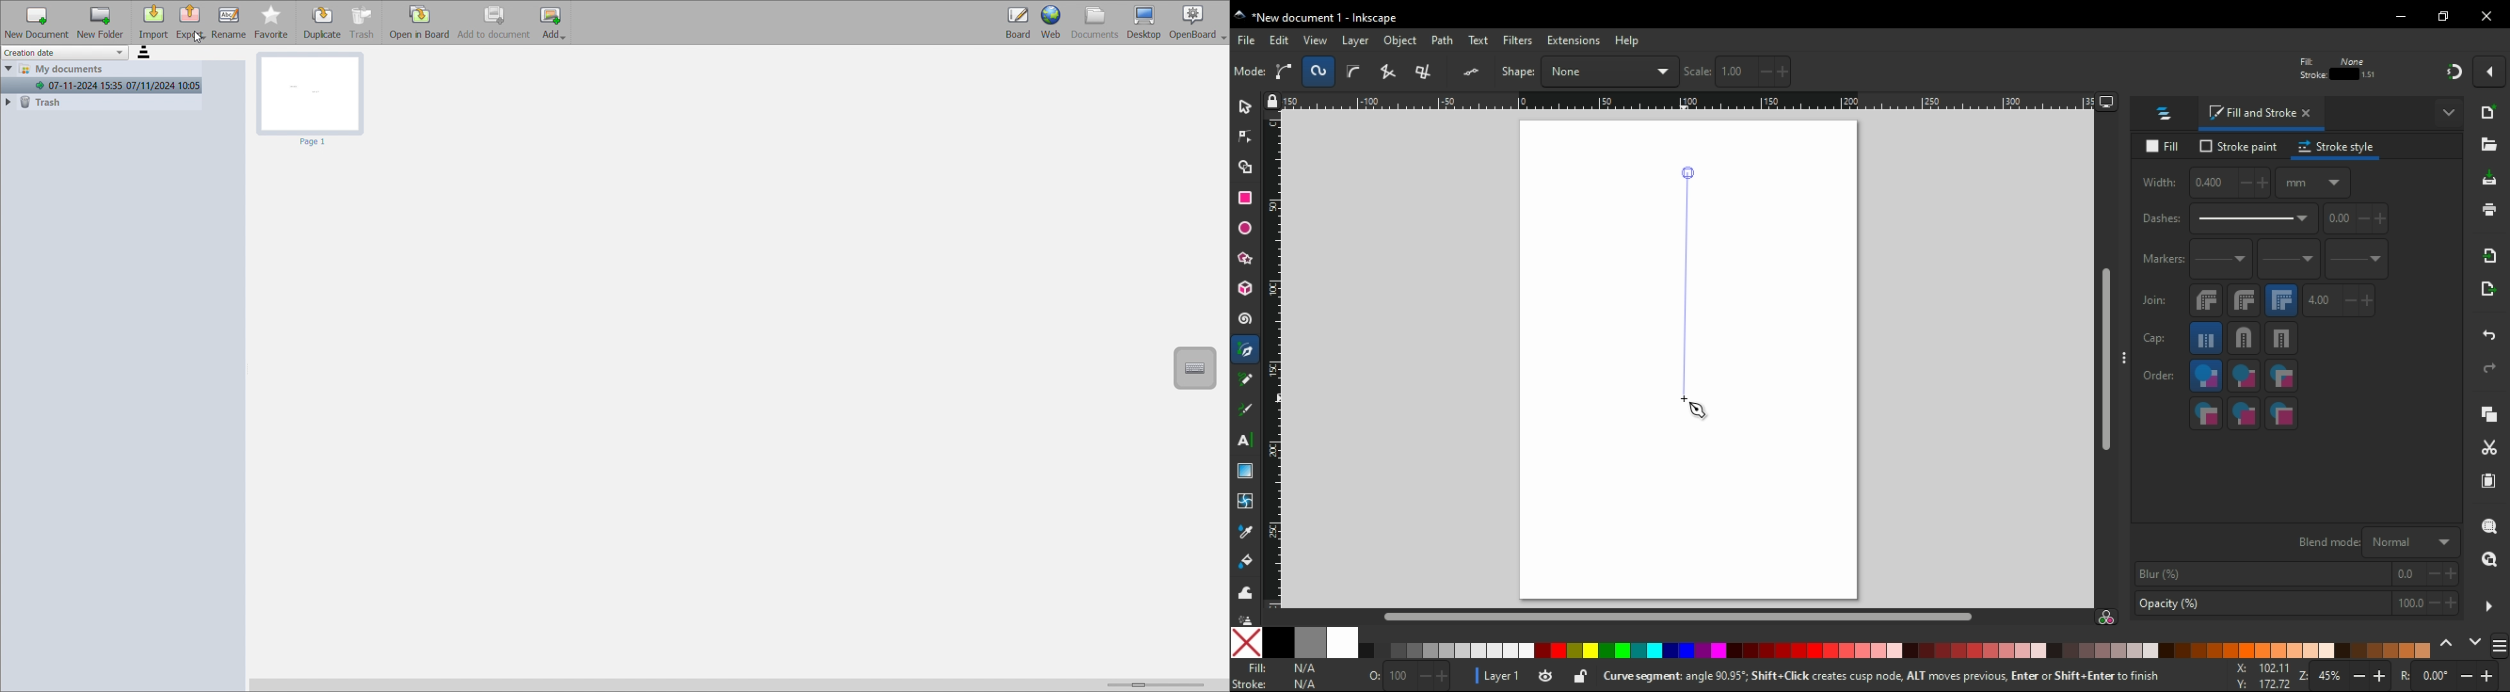 Image resolution: width=2520 pixels, height=700 pixels. I want to click on butt, so click(2207, 338).